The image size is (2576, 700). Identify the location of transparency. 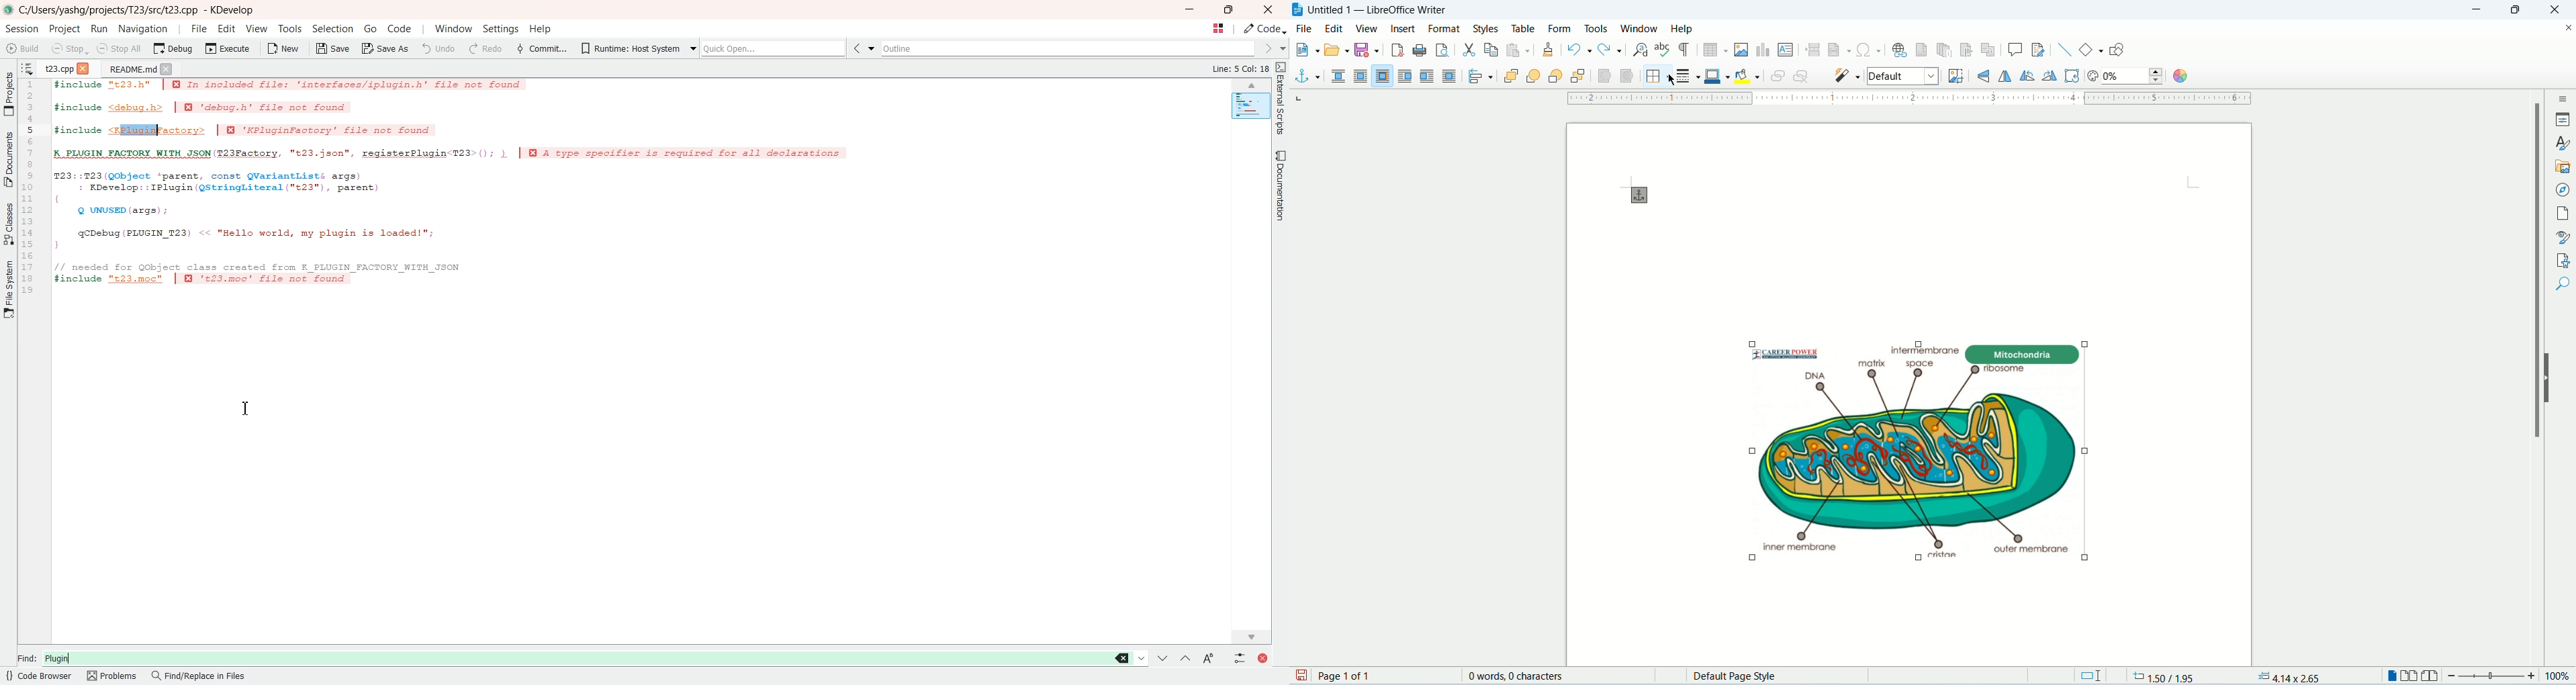
(2134, 76).